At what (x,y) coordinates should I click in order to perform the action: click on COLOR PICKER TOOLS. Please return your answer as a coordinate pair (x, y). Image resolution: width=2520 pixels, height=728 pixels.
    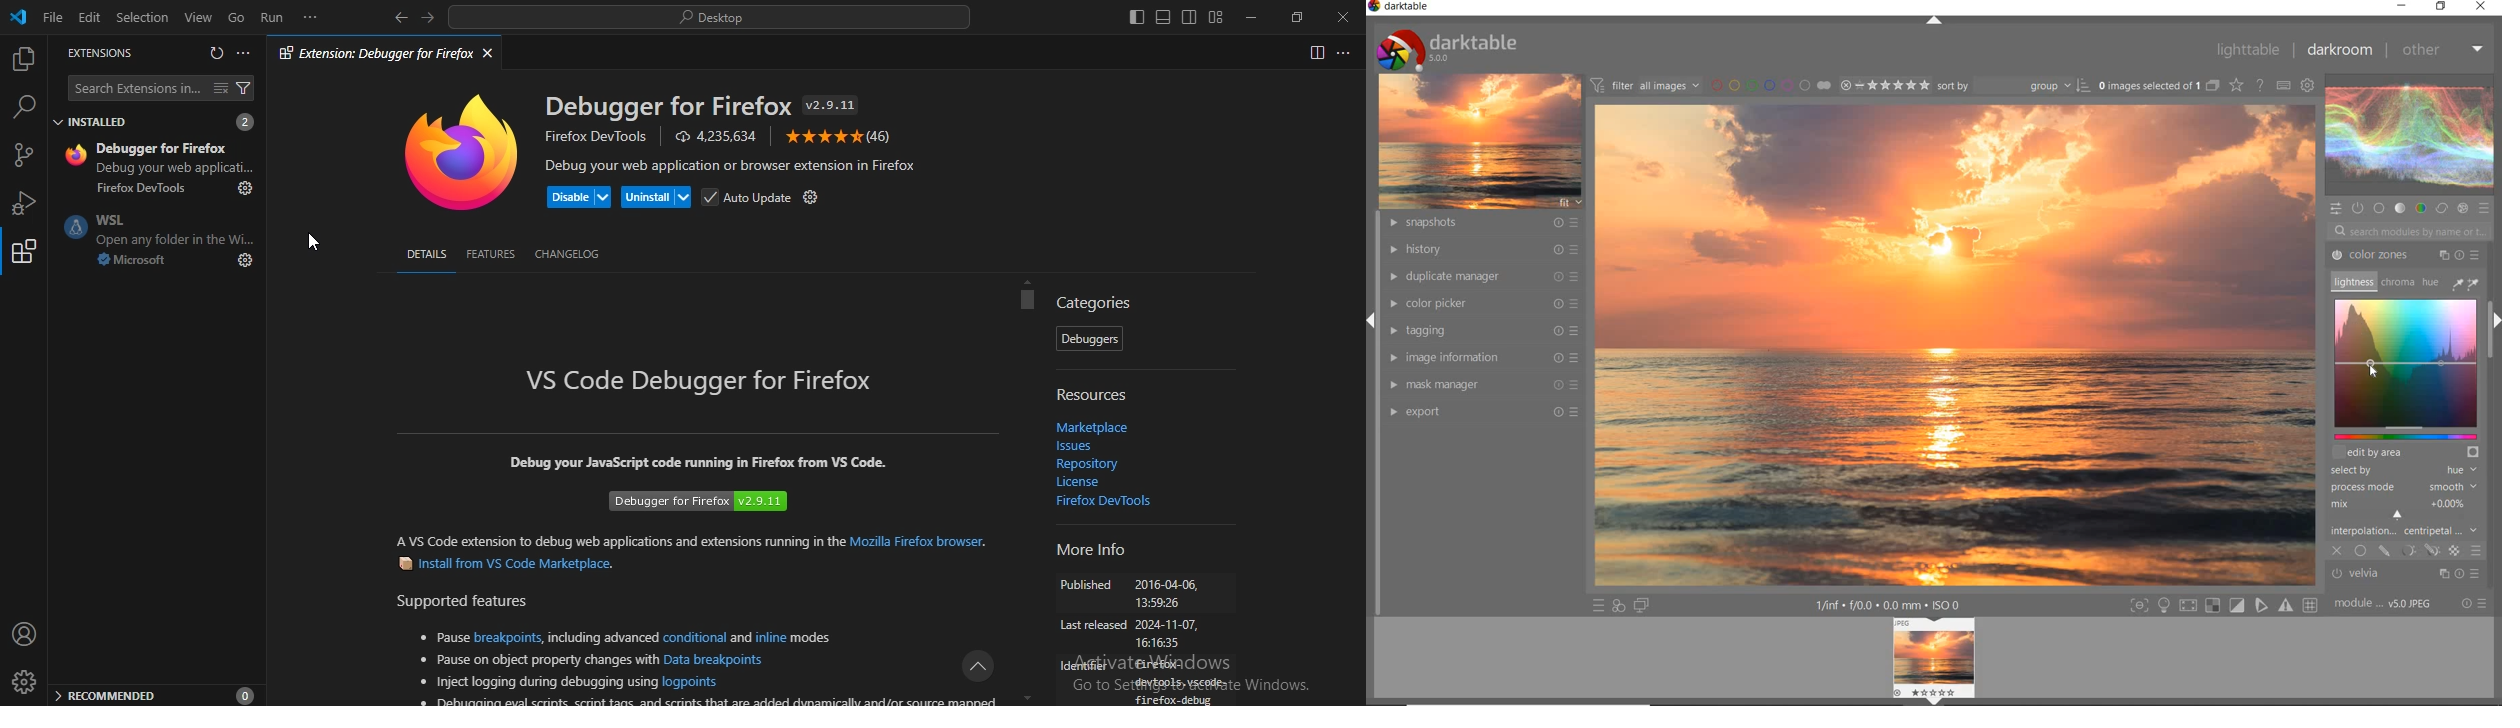
    Looking at the image, I should click on (2466, 283).